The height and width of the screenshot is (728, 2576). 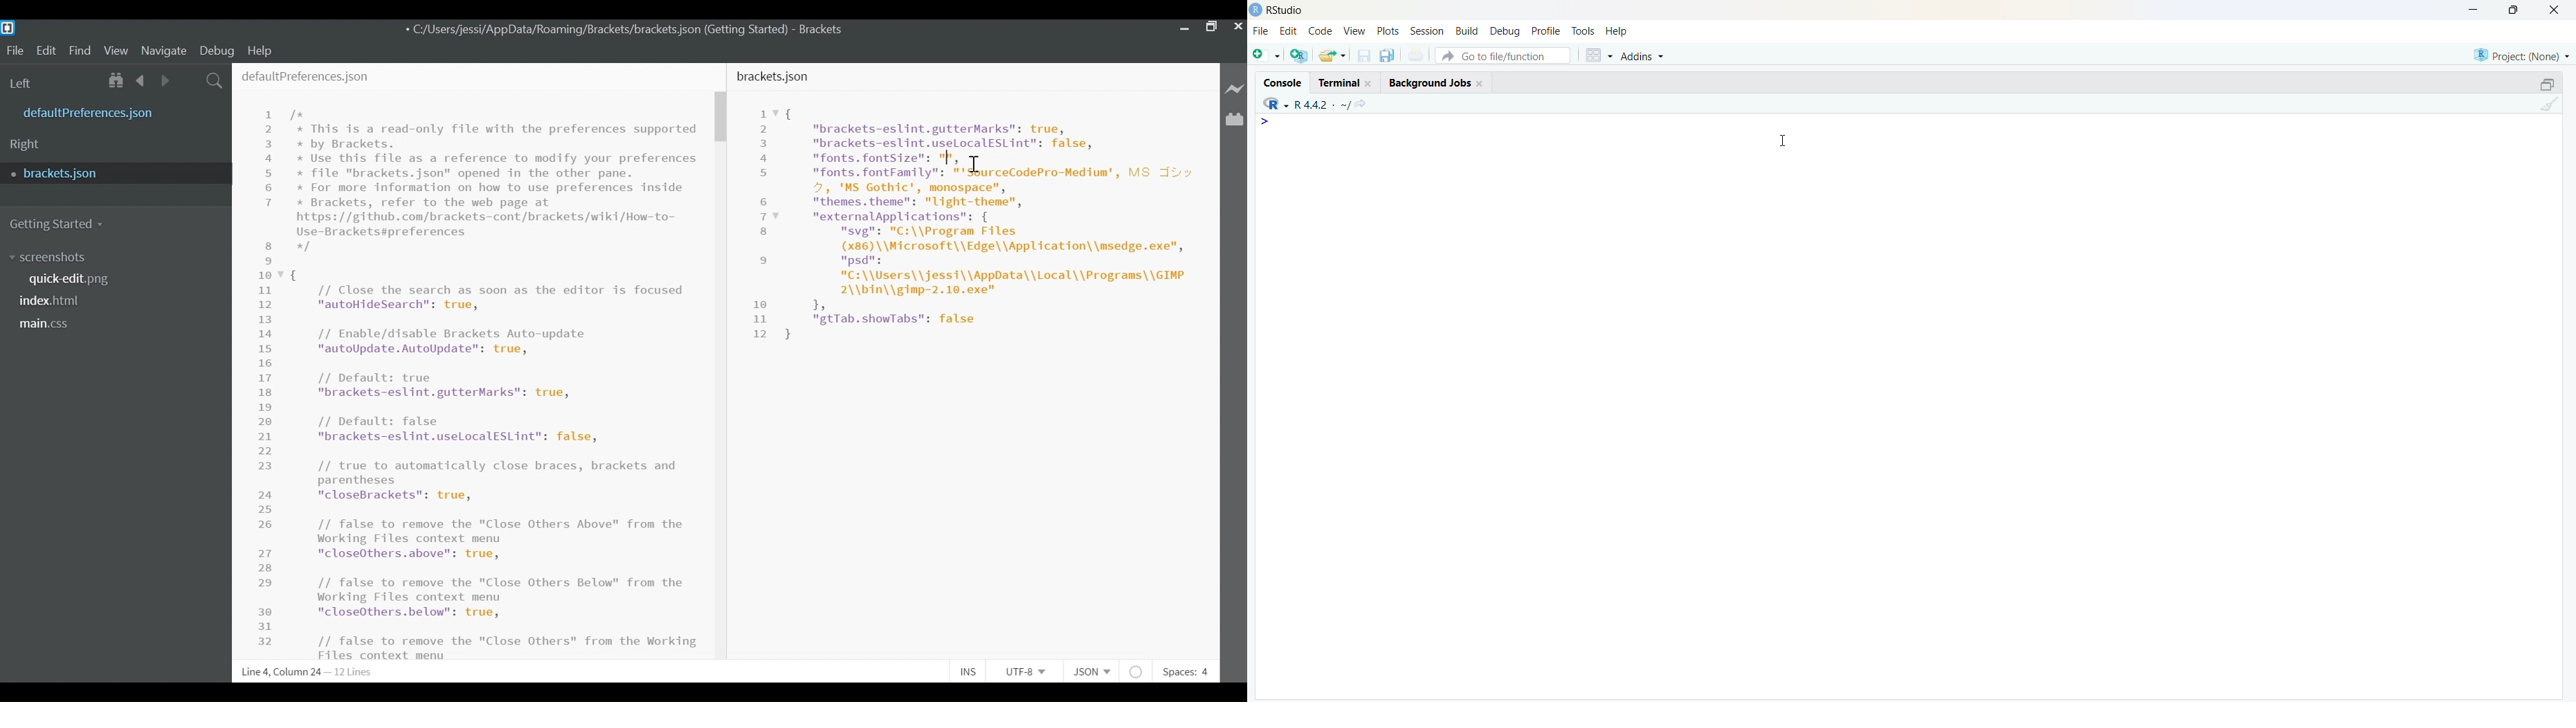 I want to click on share icon, so click(x=1361, y=105).